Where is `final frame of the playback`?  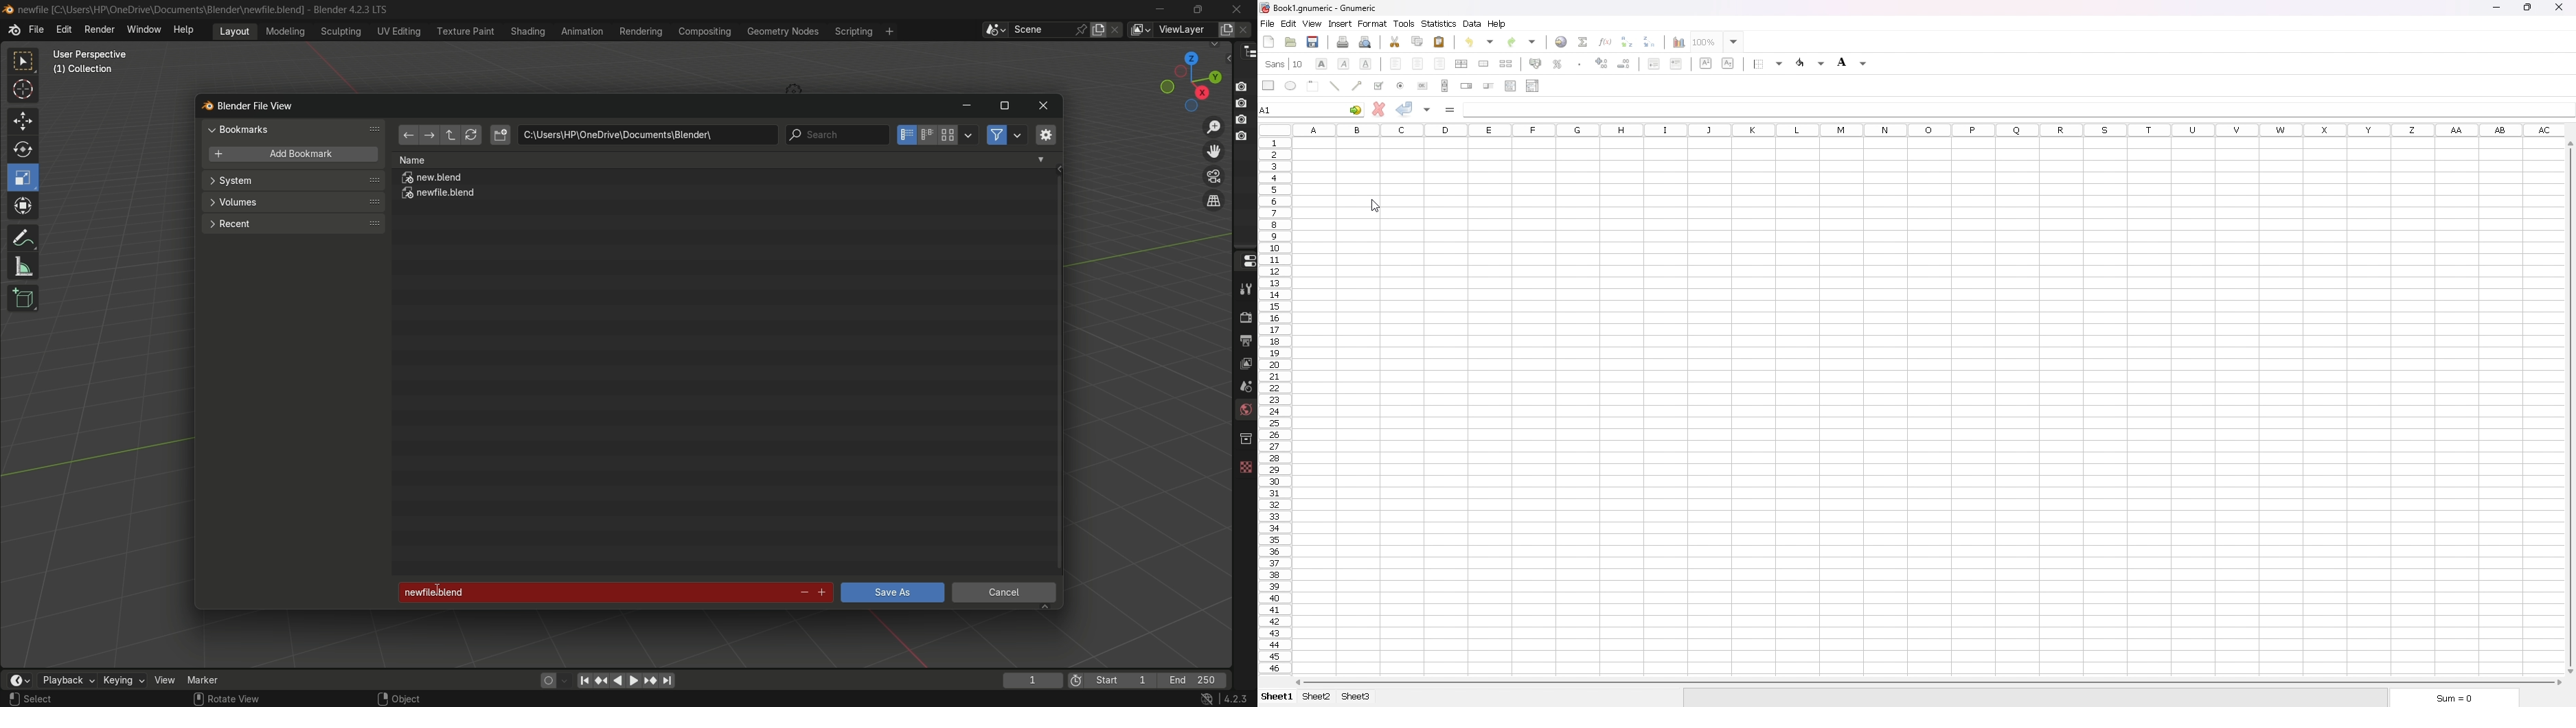 final frame of the playback is located at coordinates (1193, 681).